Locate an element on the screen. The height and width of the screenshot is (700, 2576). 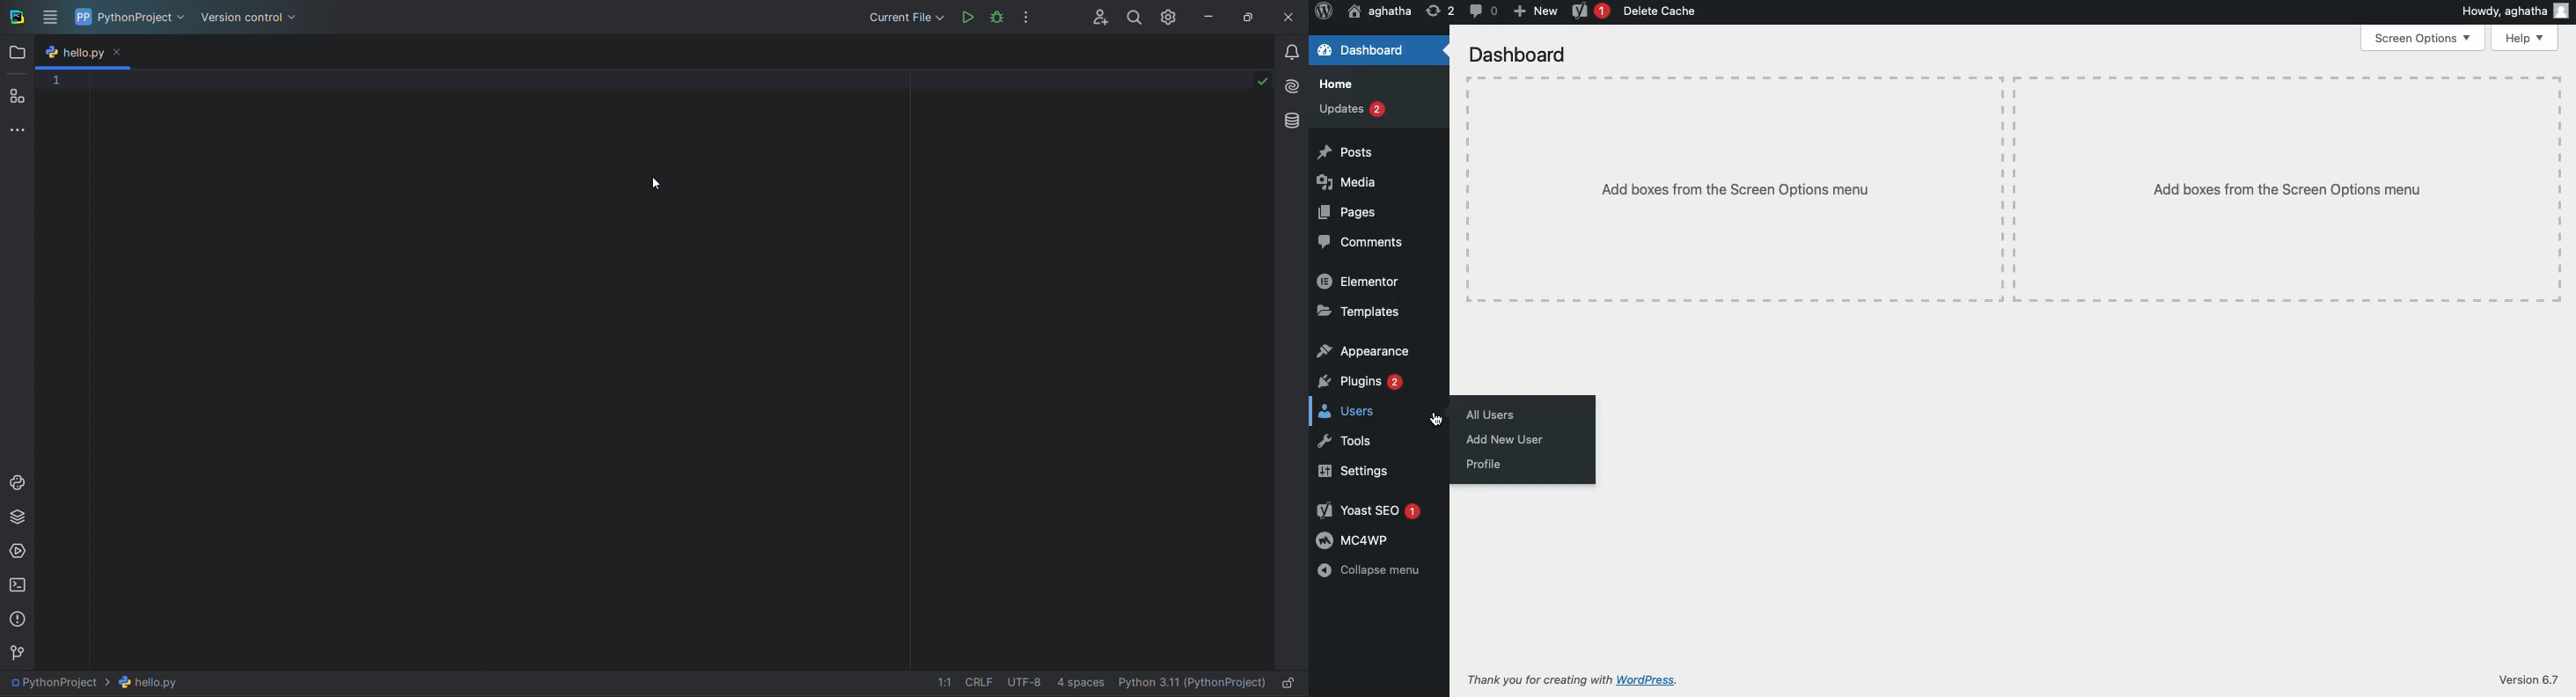
Appearance is located at coordinates (1365, 350).